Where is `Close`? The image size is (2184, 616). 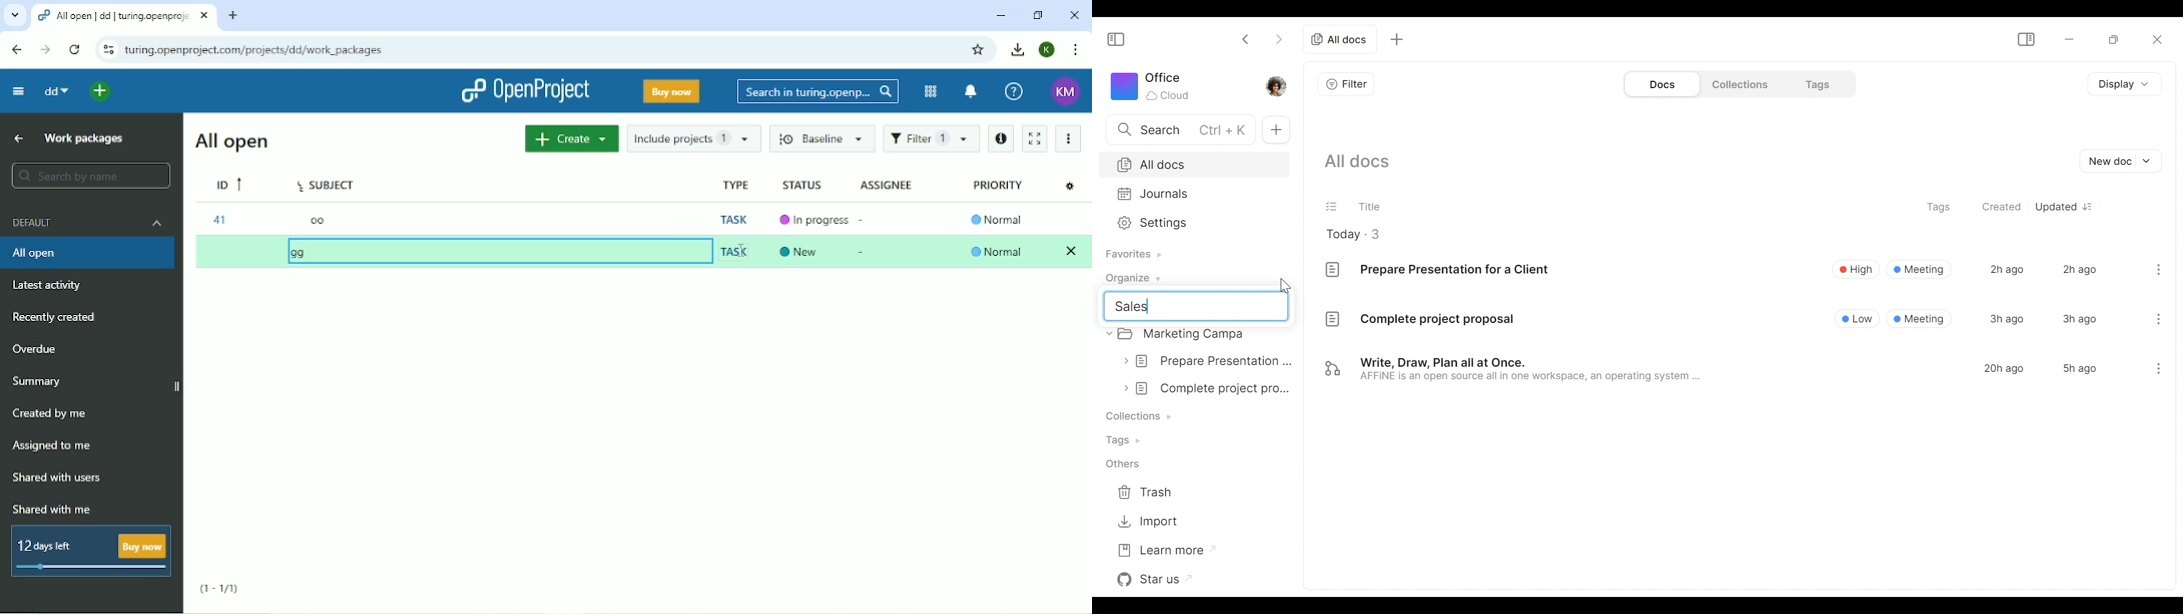 Close is located at coordinates (2158, 41).